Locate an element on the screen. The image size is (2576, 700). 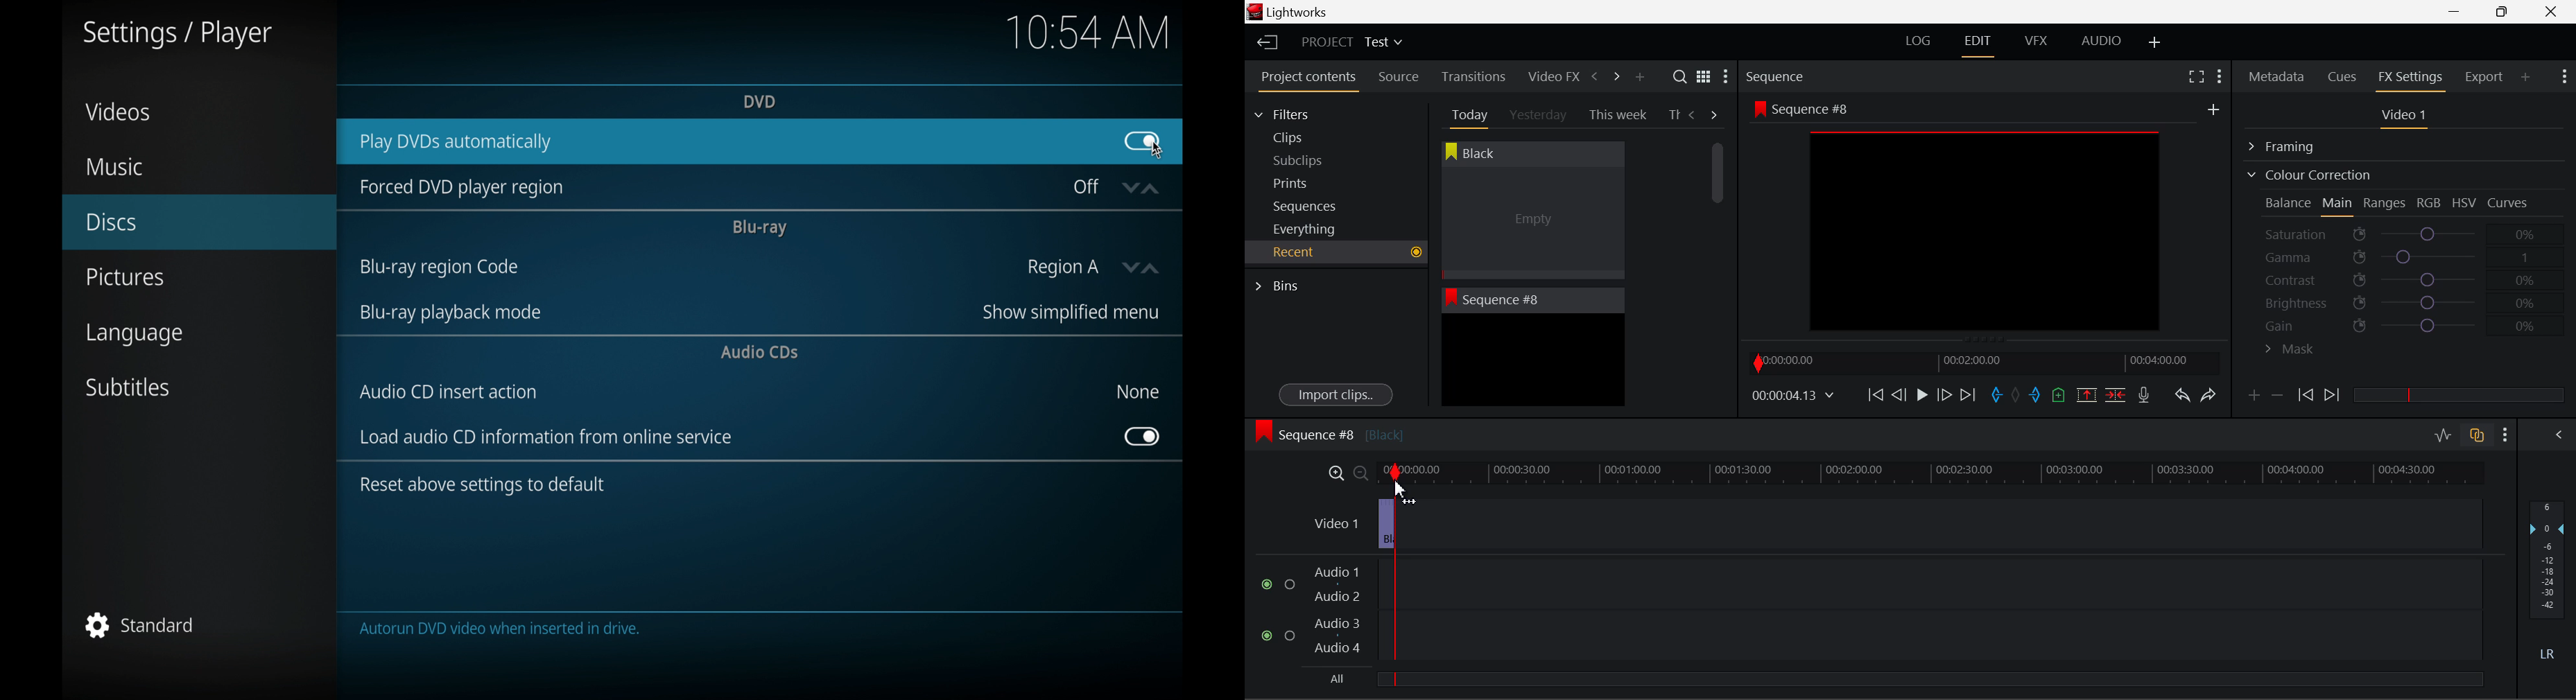
Add Panel is located at coordinates (1639, 78).